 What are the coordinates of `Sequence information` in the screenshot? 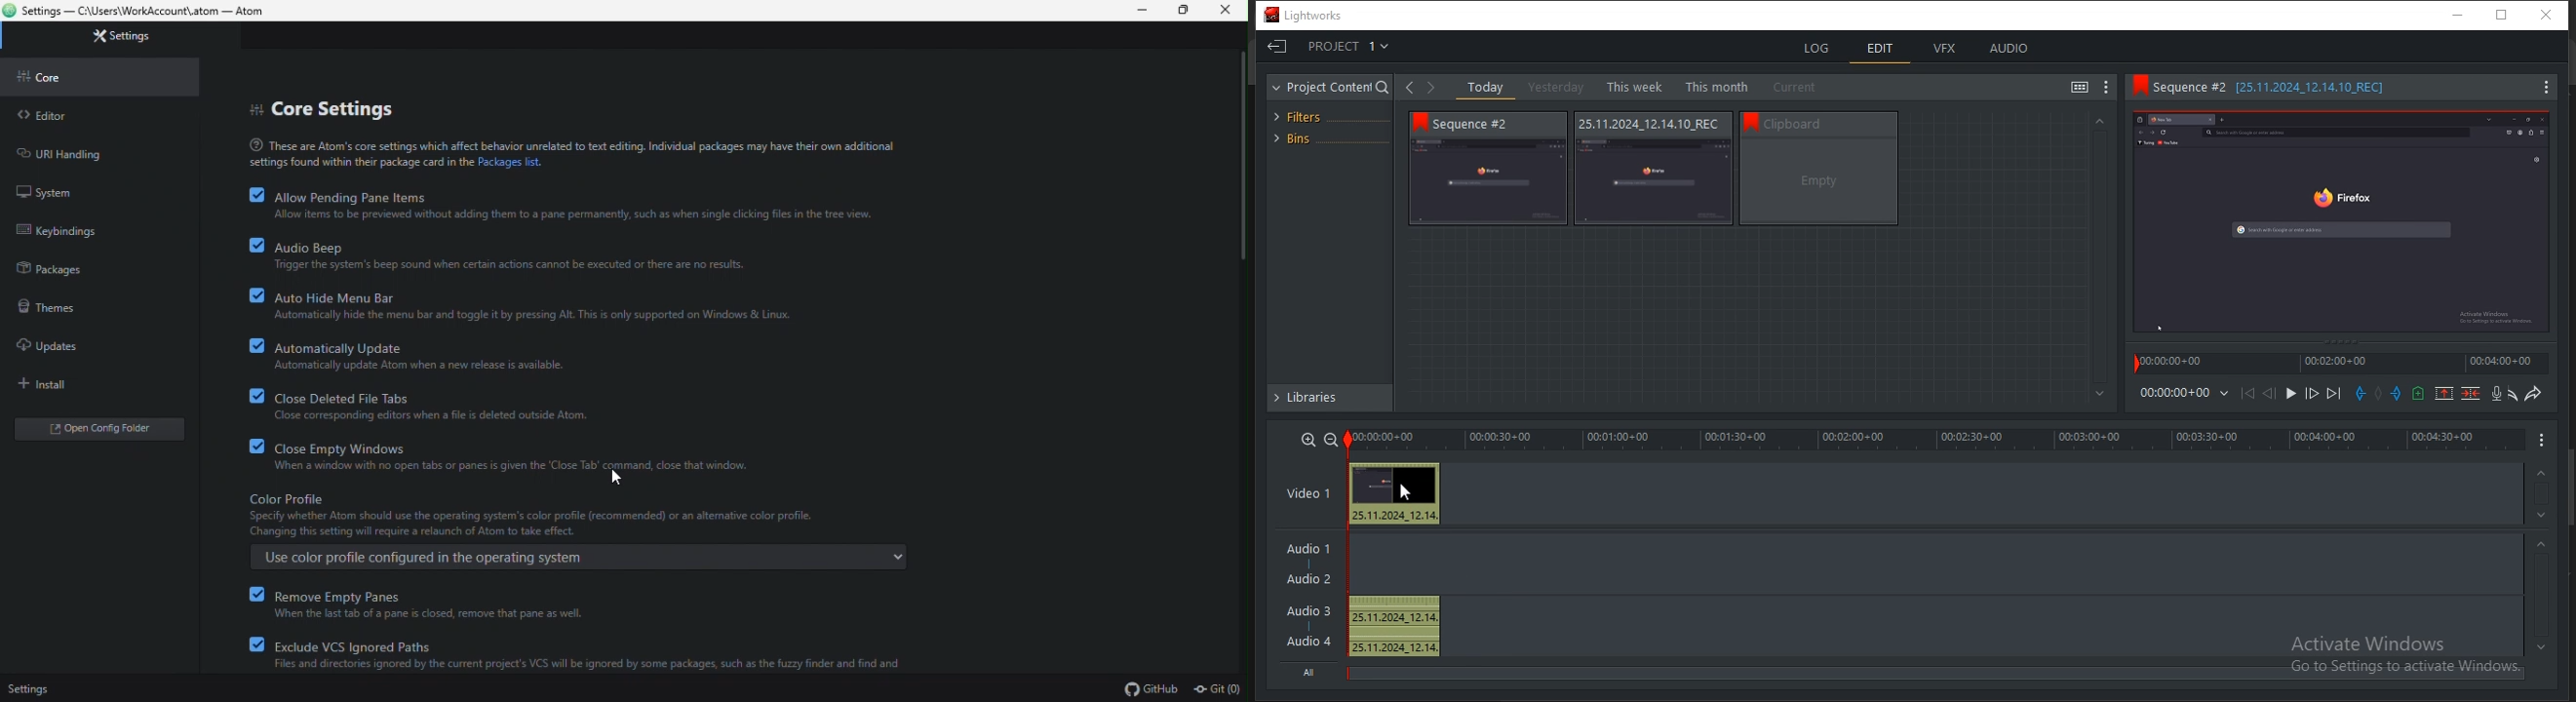 It's located at (1833, 123).